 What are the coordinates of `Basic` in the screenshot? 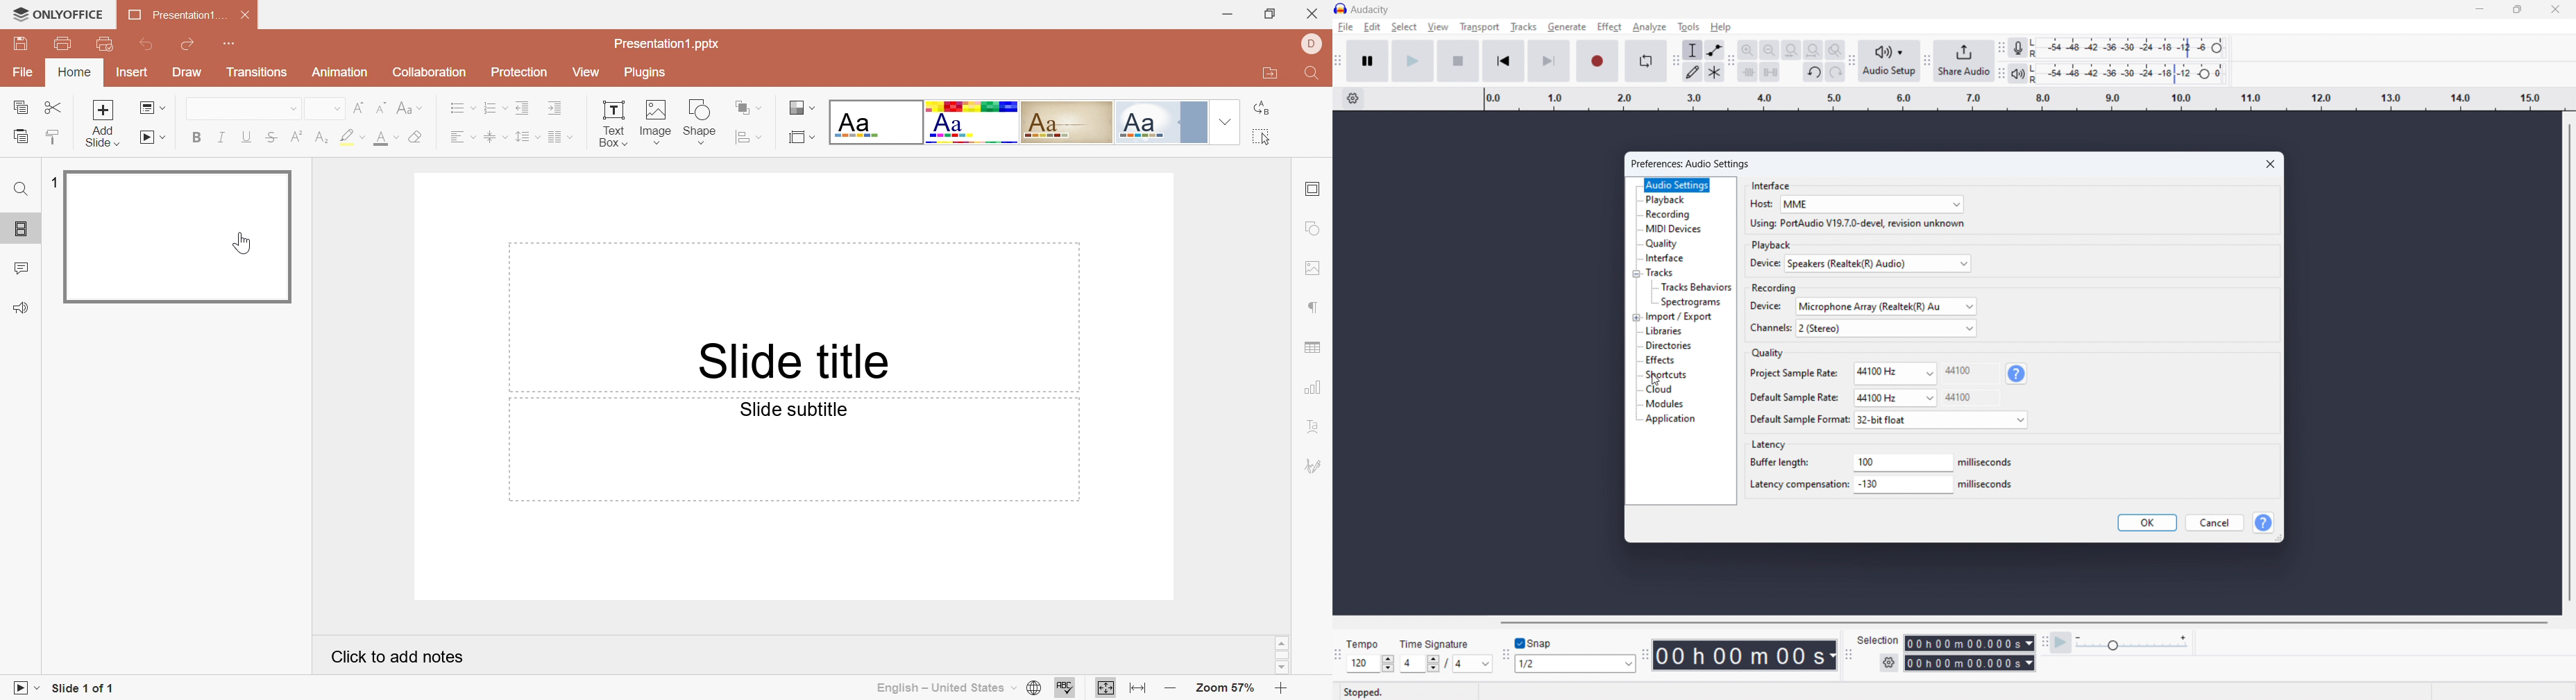 It's located at (970, 123).